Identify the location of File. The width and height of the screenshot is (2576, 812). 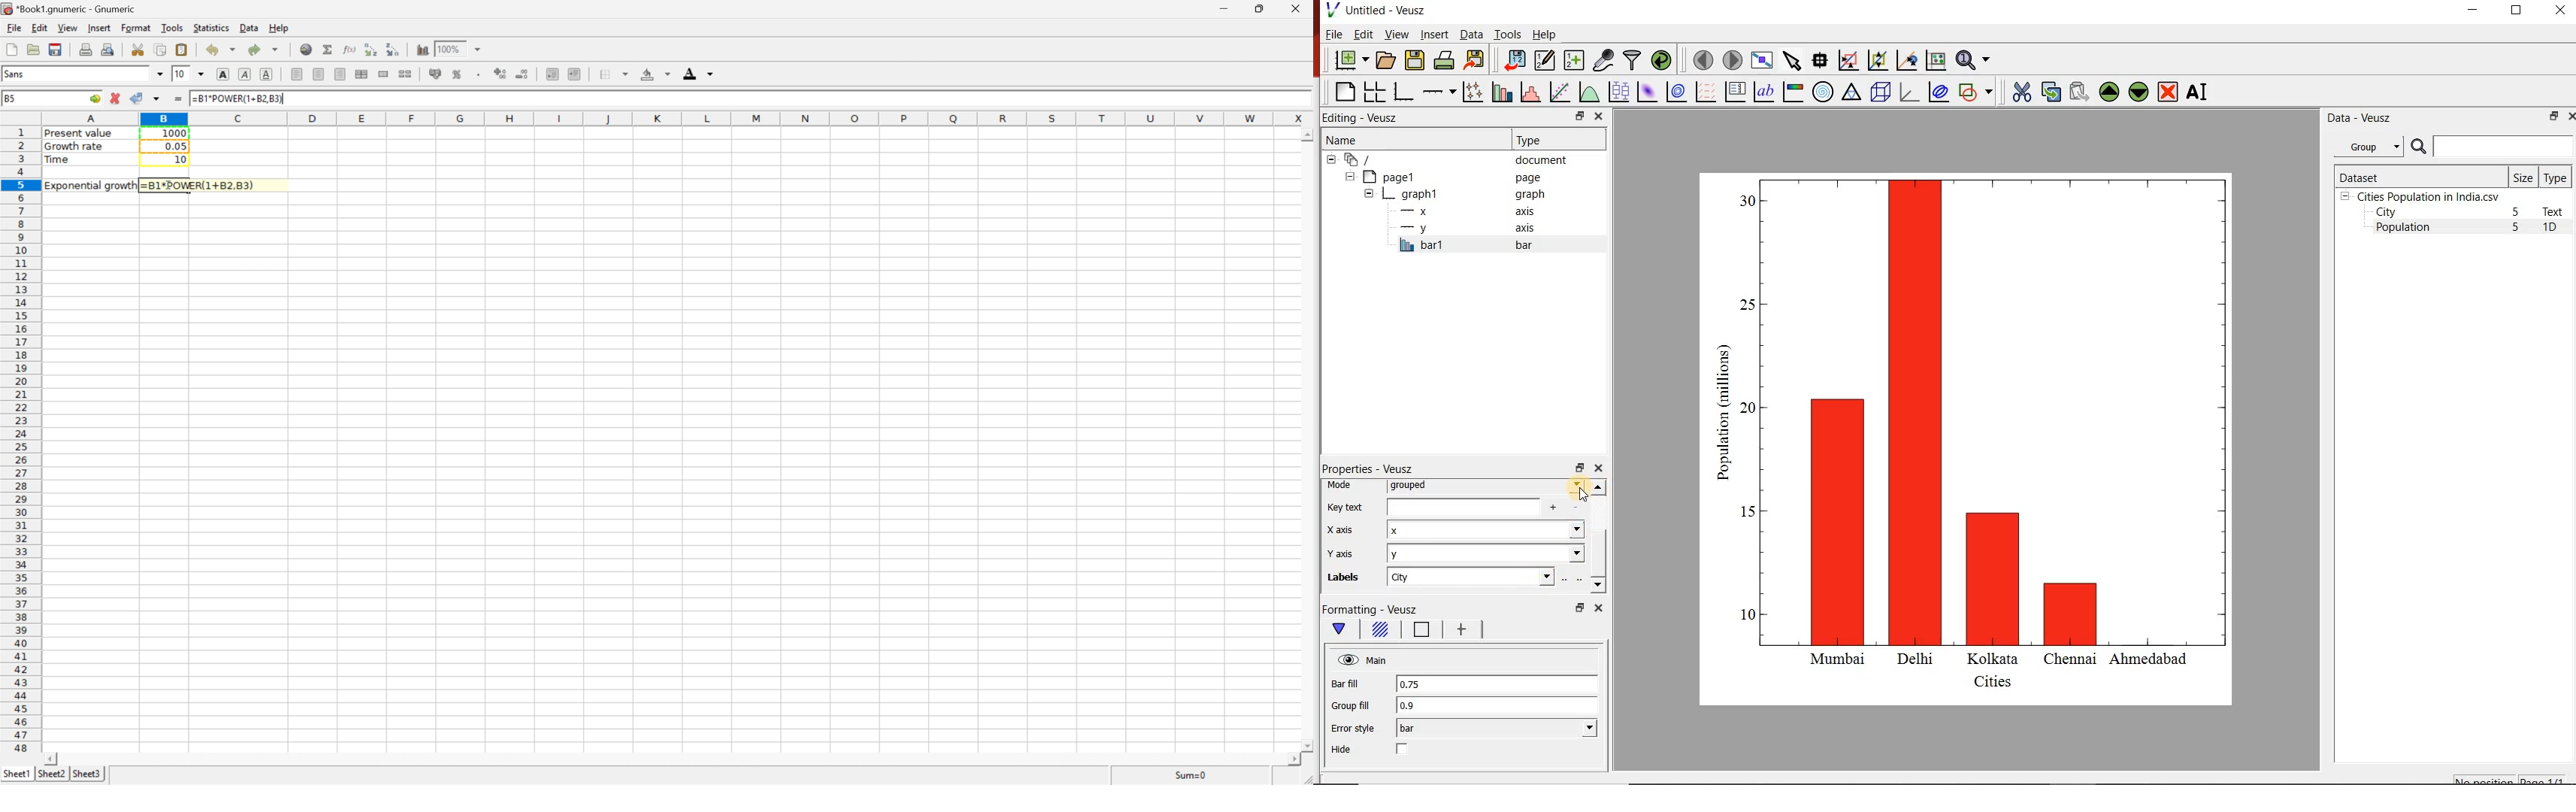
(12, 29).